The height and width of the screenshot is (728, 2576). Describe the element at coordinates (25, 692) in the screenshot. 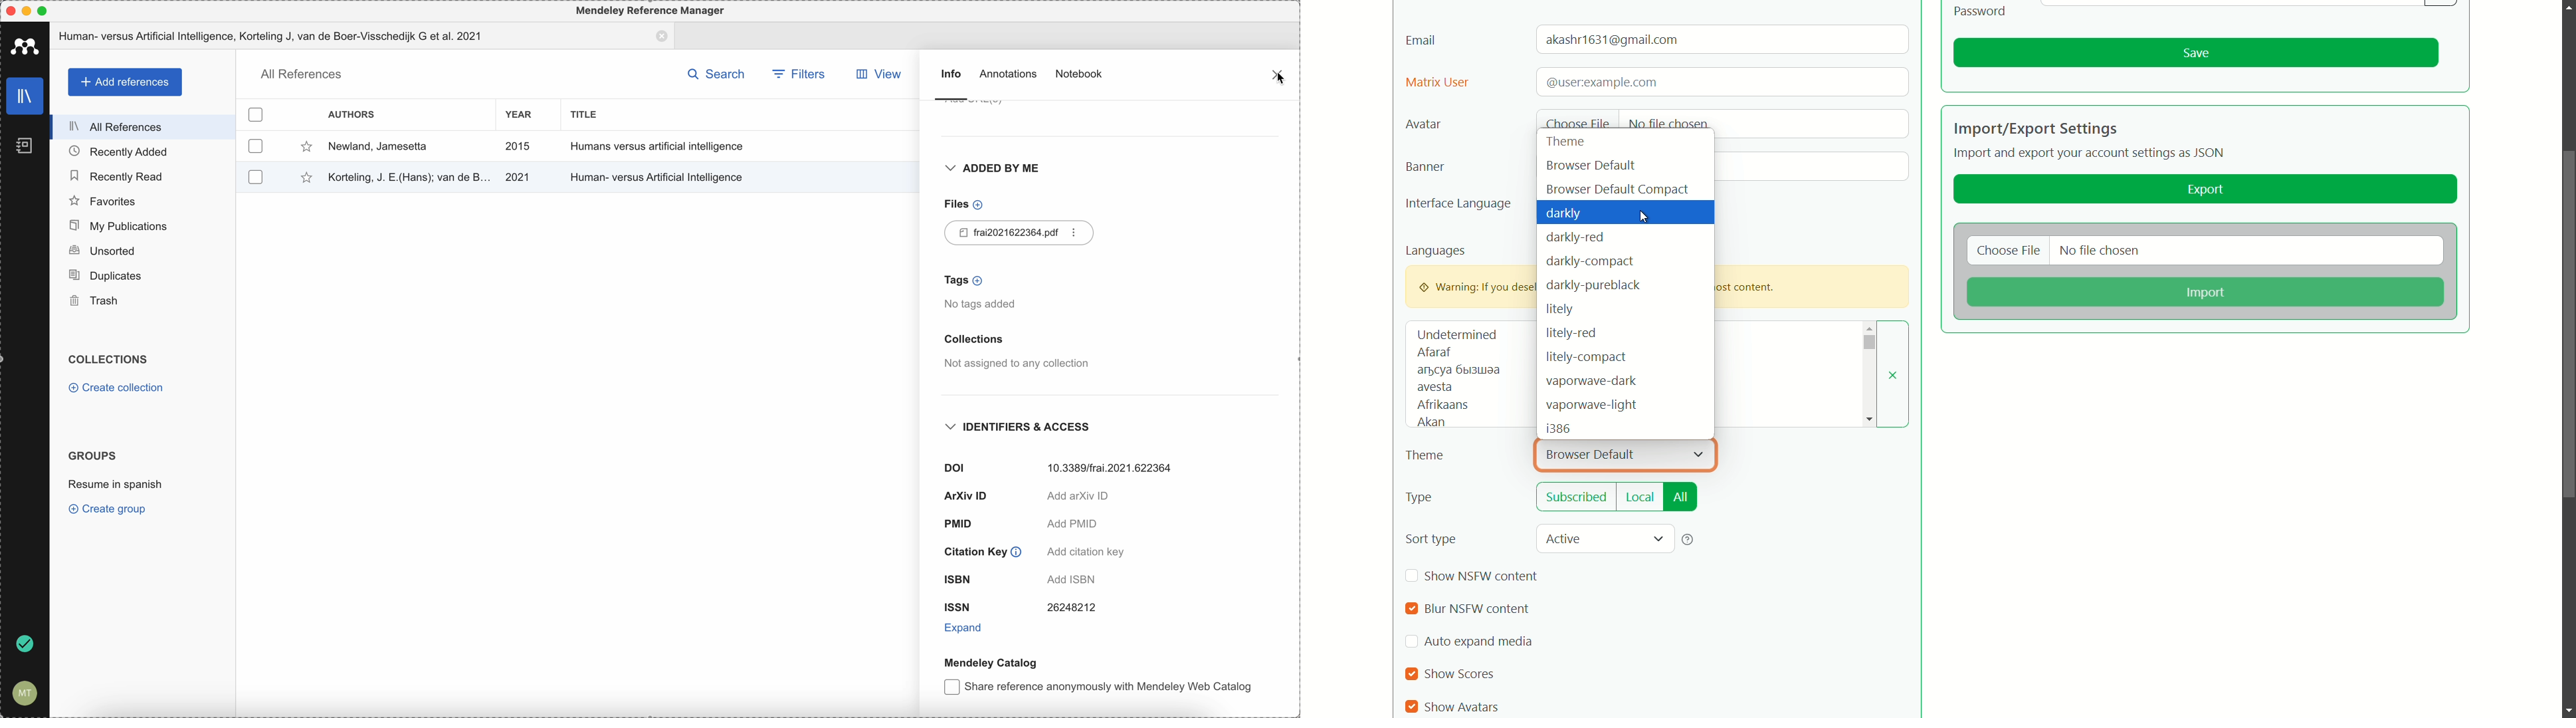

I see `account setting` at that location.